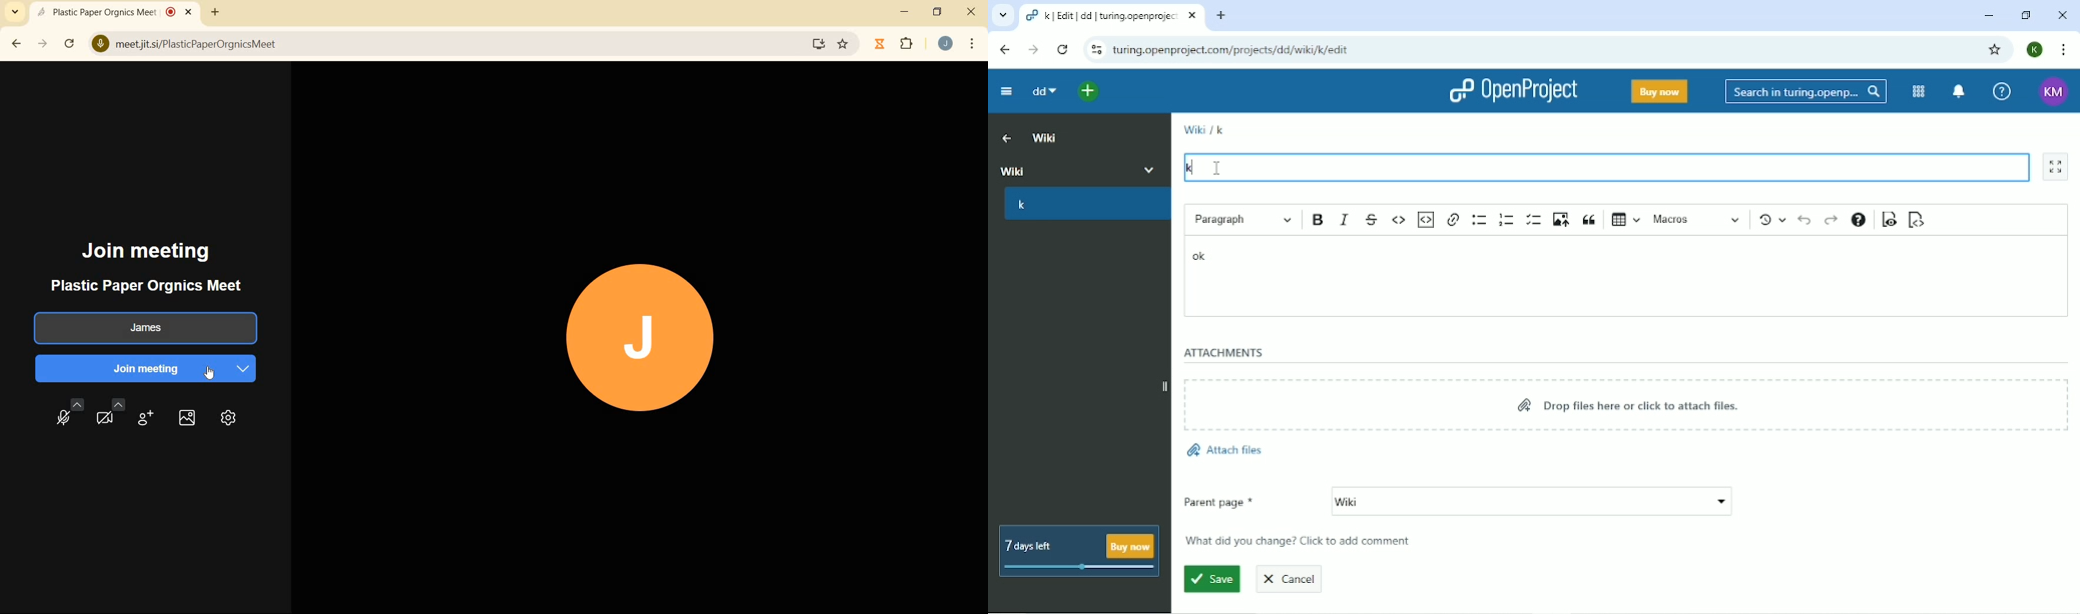  What do you see at coordinates (1188, 166) in the screenshot?
I see `k` at bounding box center [1188, 166].